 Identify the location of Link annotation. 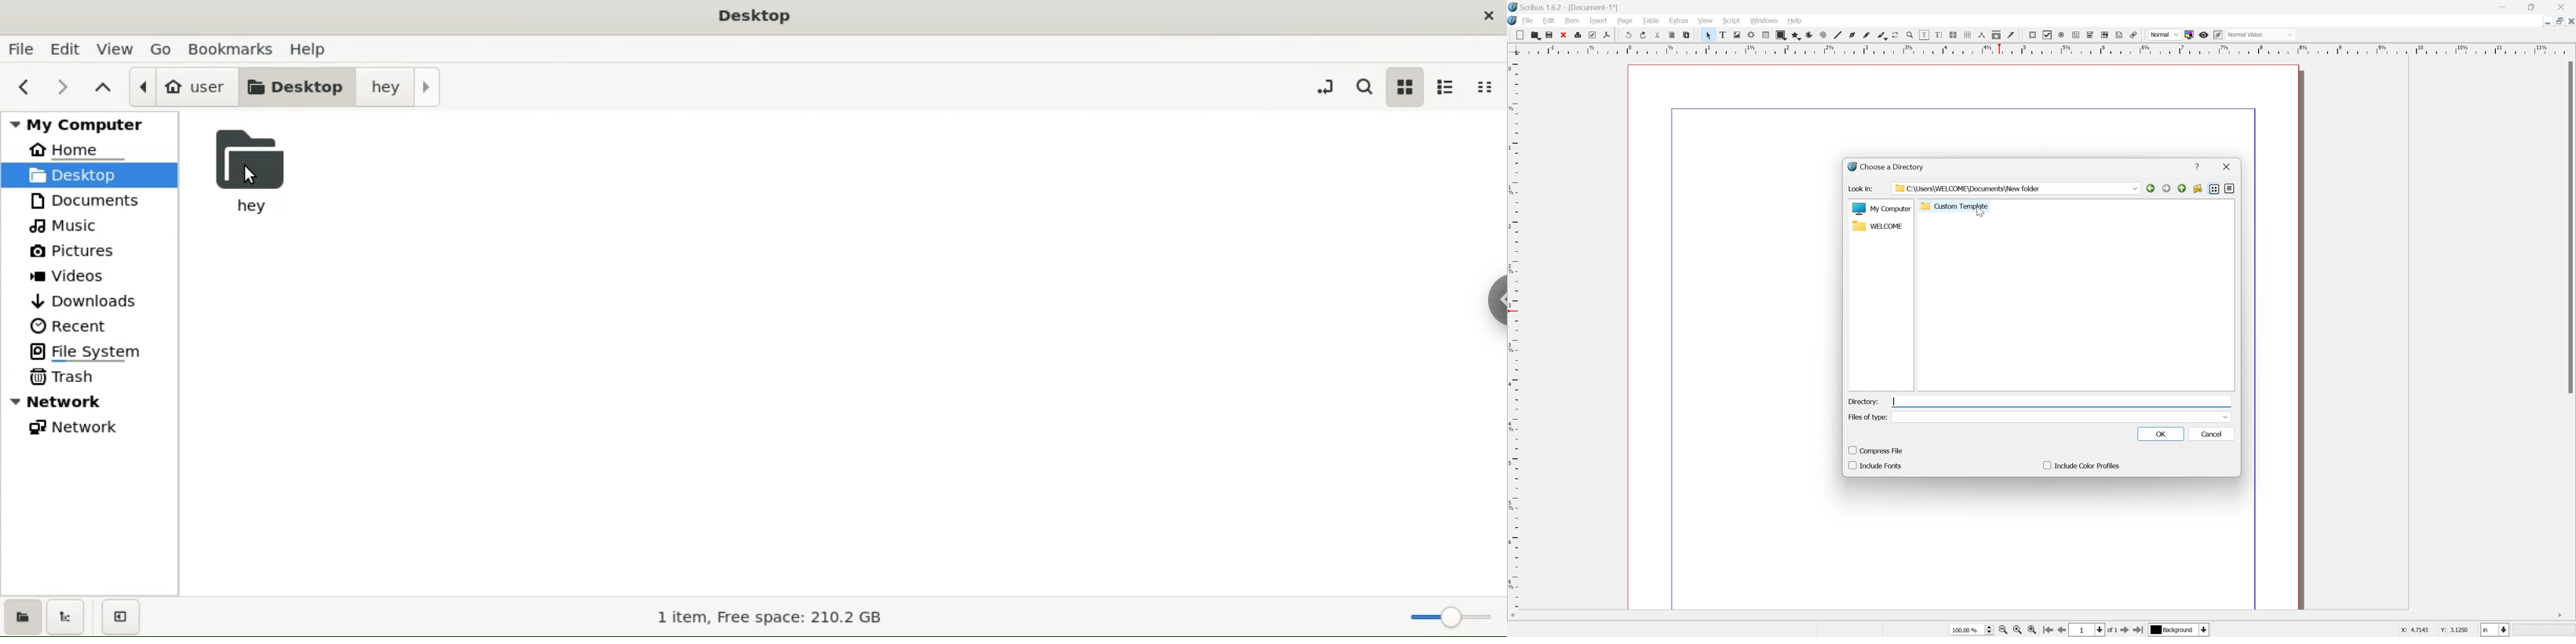
(2135, 35).